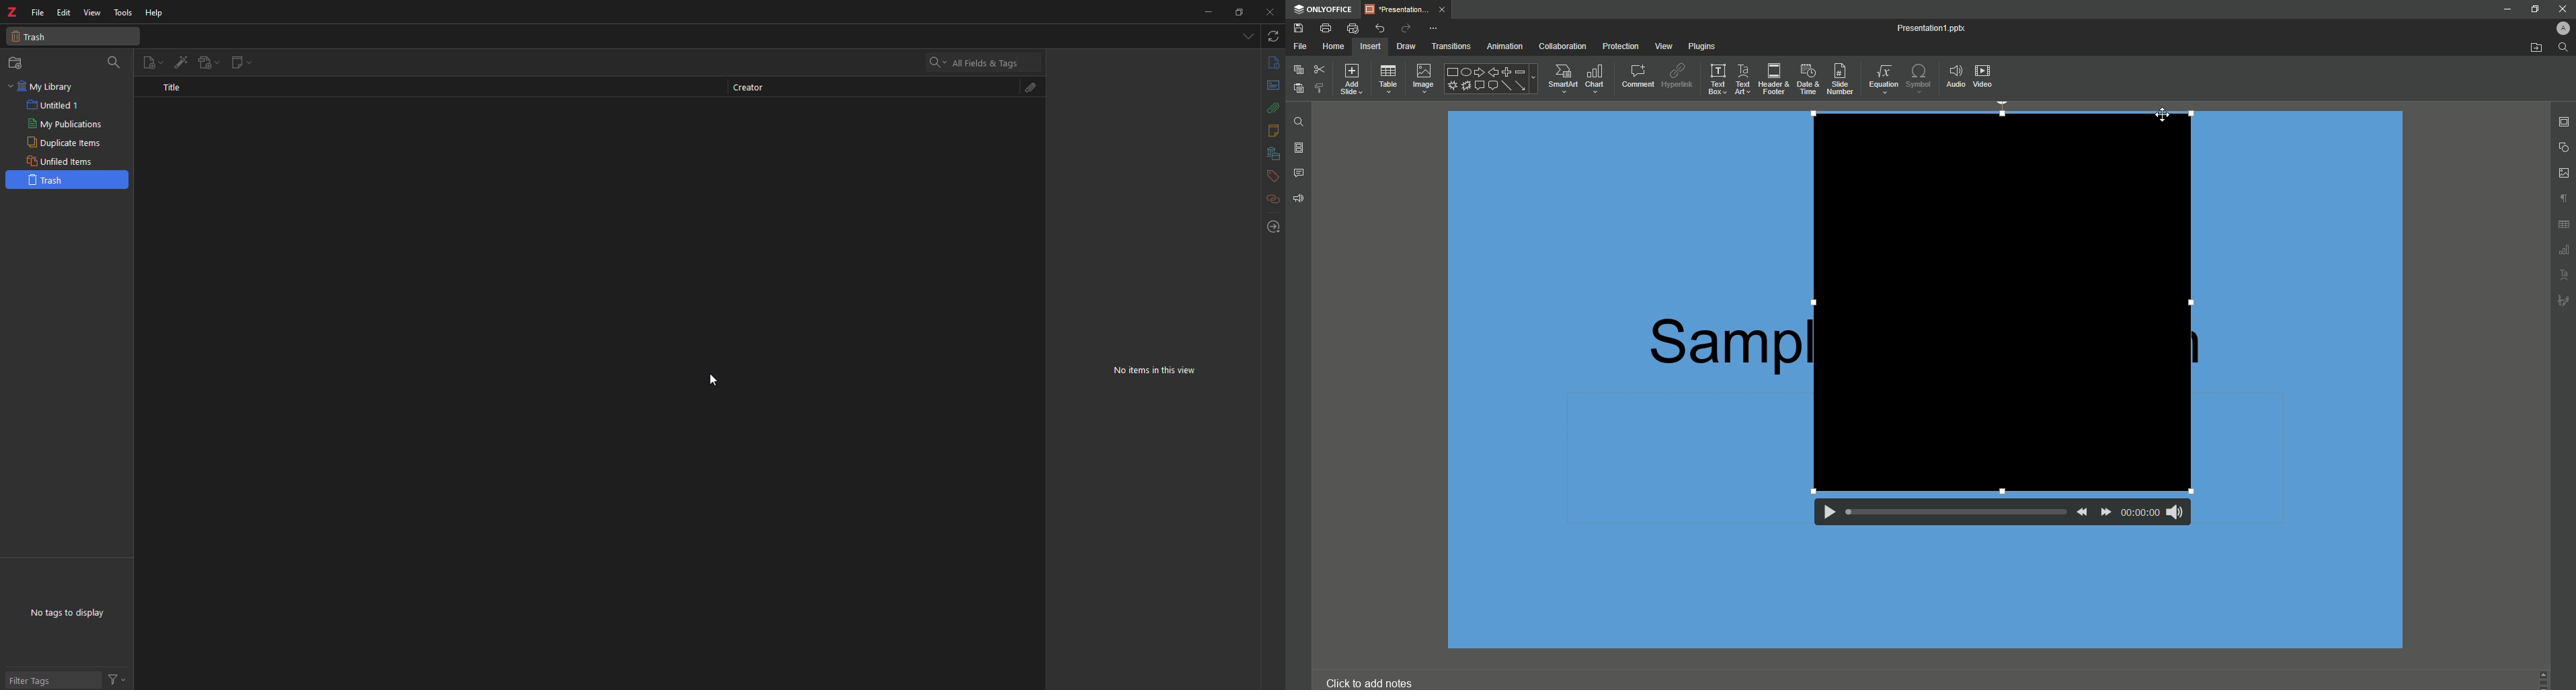 Image resolution: width=2576 pixels, height=700 pixels. What do you see at coordinates (2533, 47) in the screenshot?
I see `Open From File` at bounding box center [2533, 47].